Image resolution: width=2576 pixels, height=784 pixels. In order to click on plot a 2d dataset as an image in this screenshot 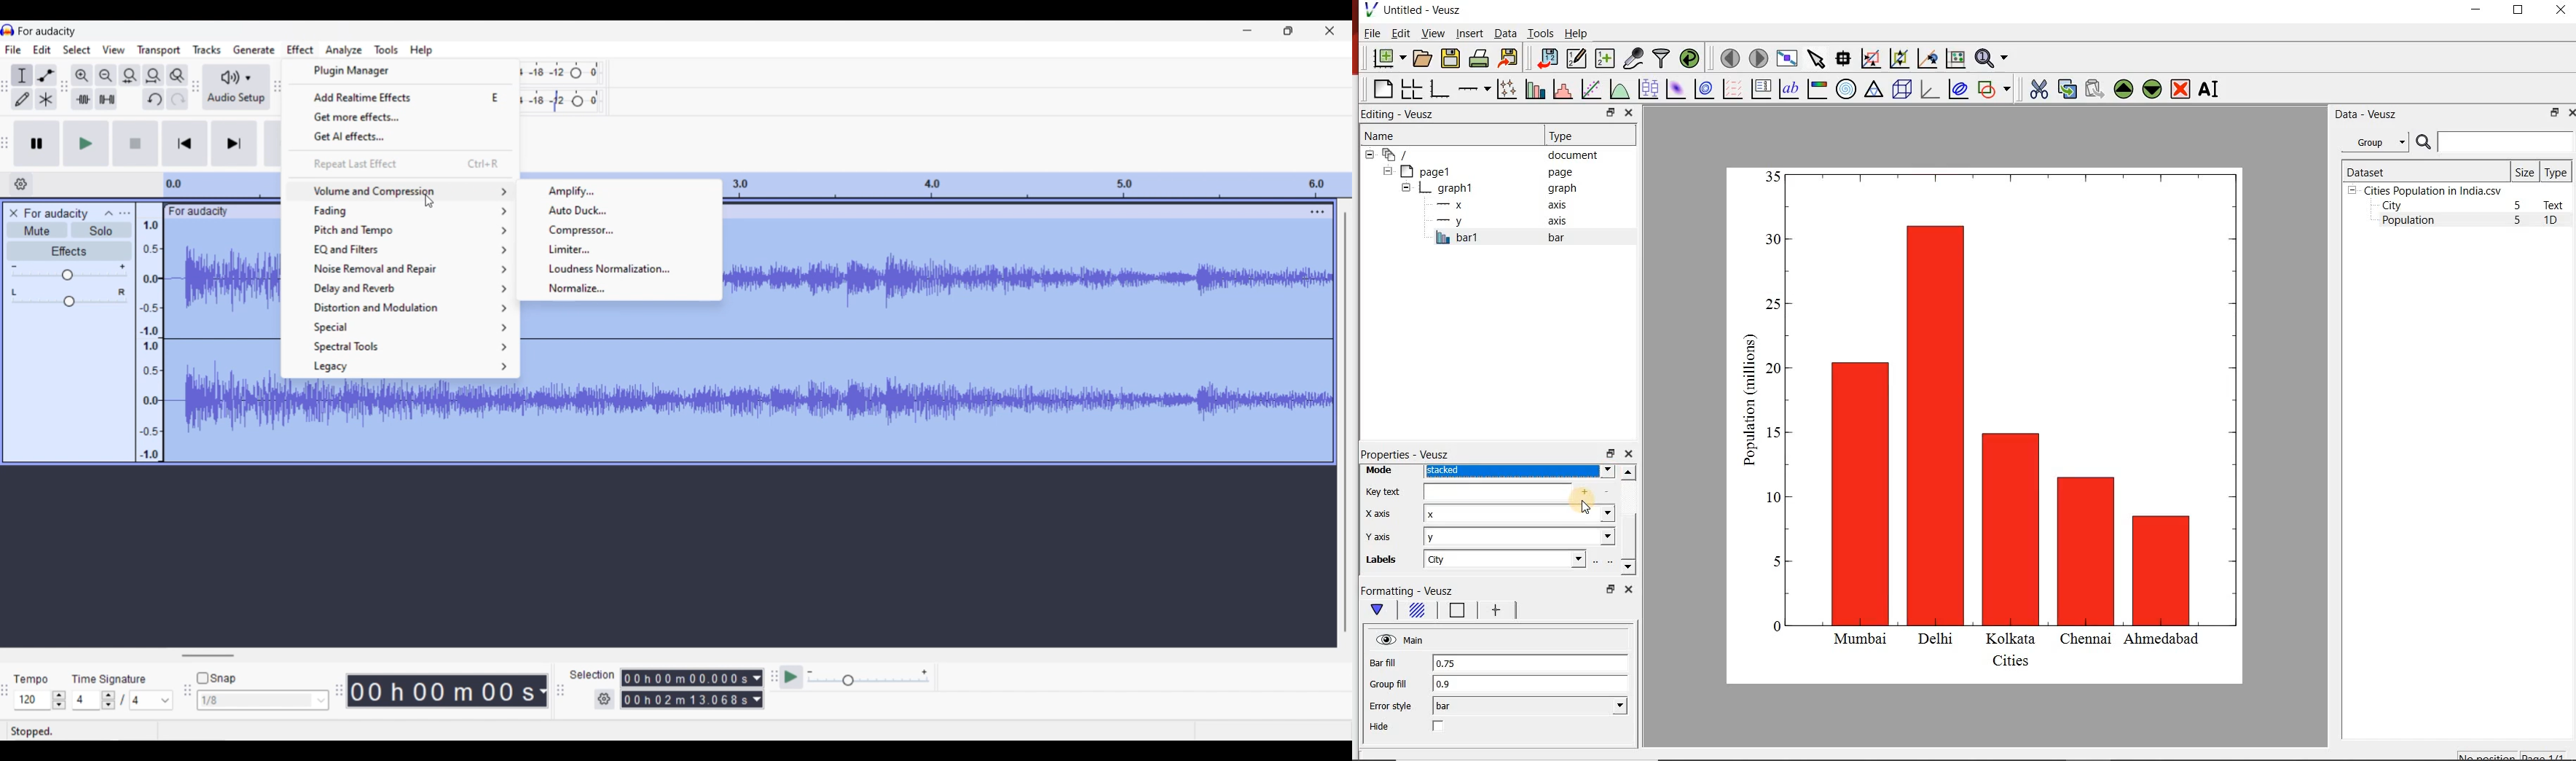, I will do `click(1674, 87)`.